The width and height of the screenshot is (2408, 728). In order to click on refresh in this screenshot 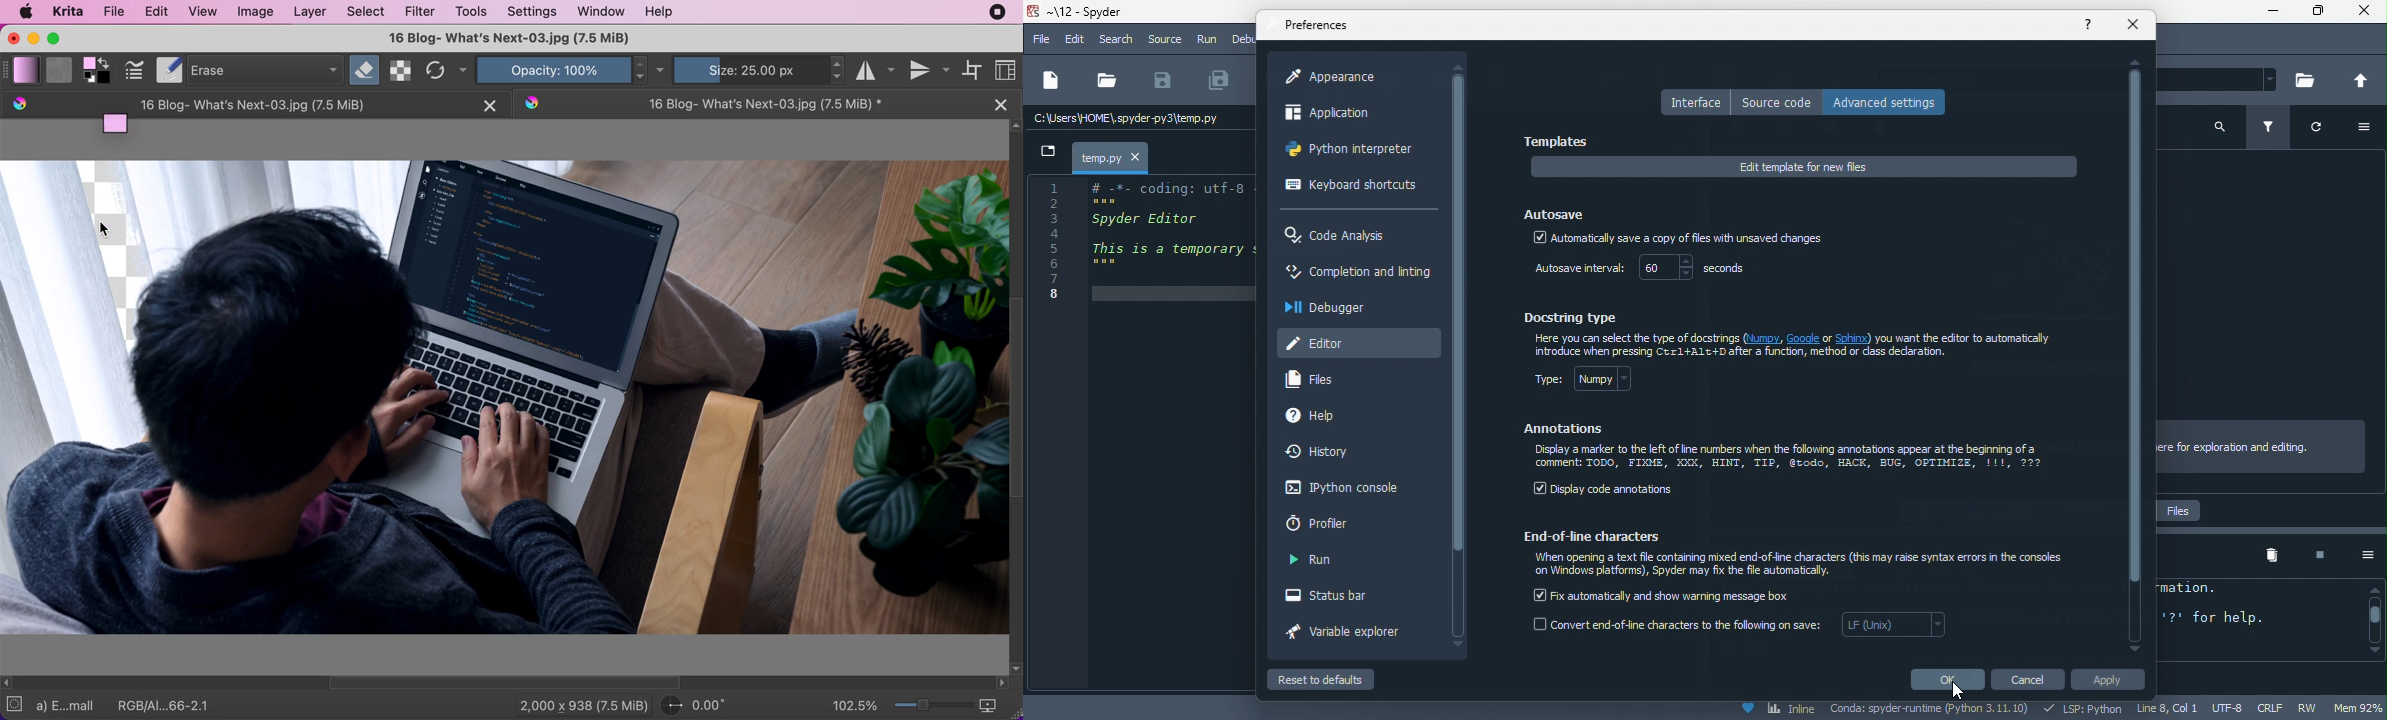, I will do `click(2325, 131)`.